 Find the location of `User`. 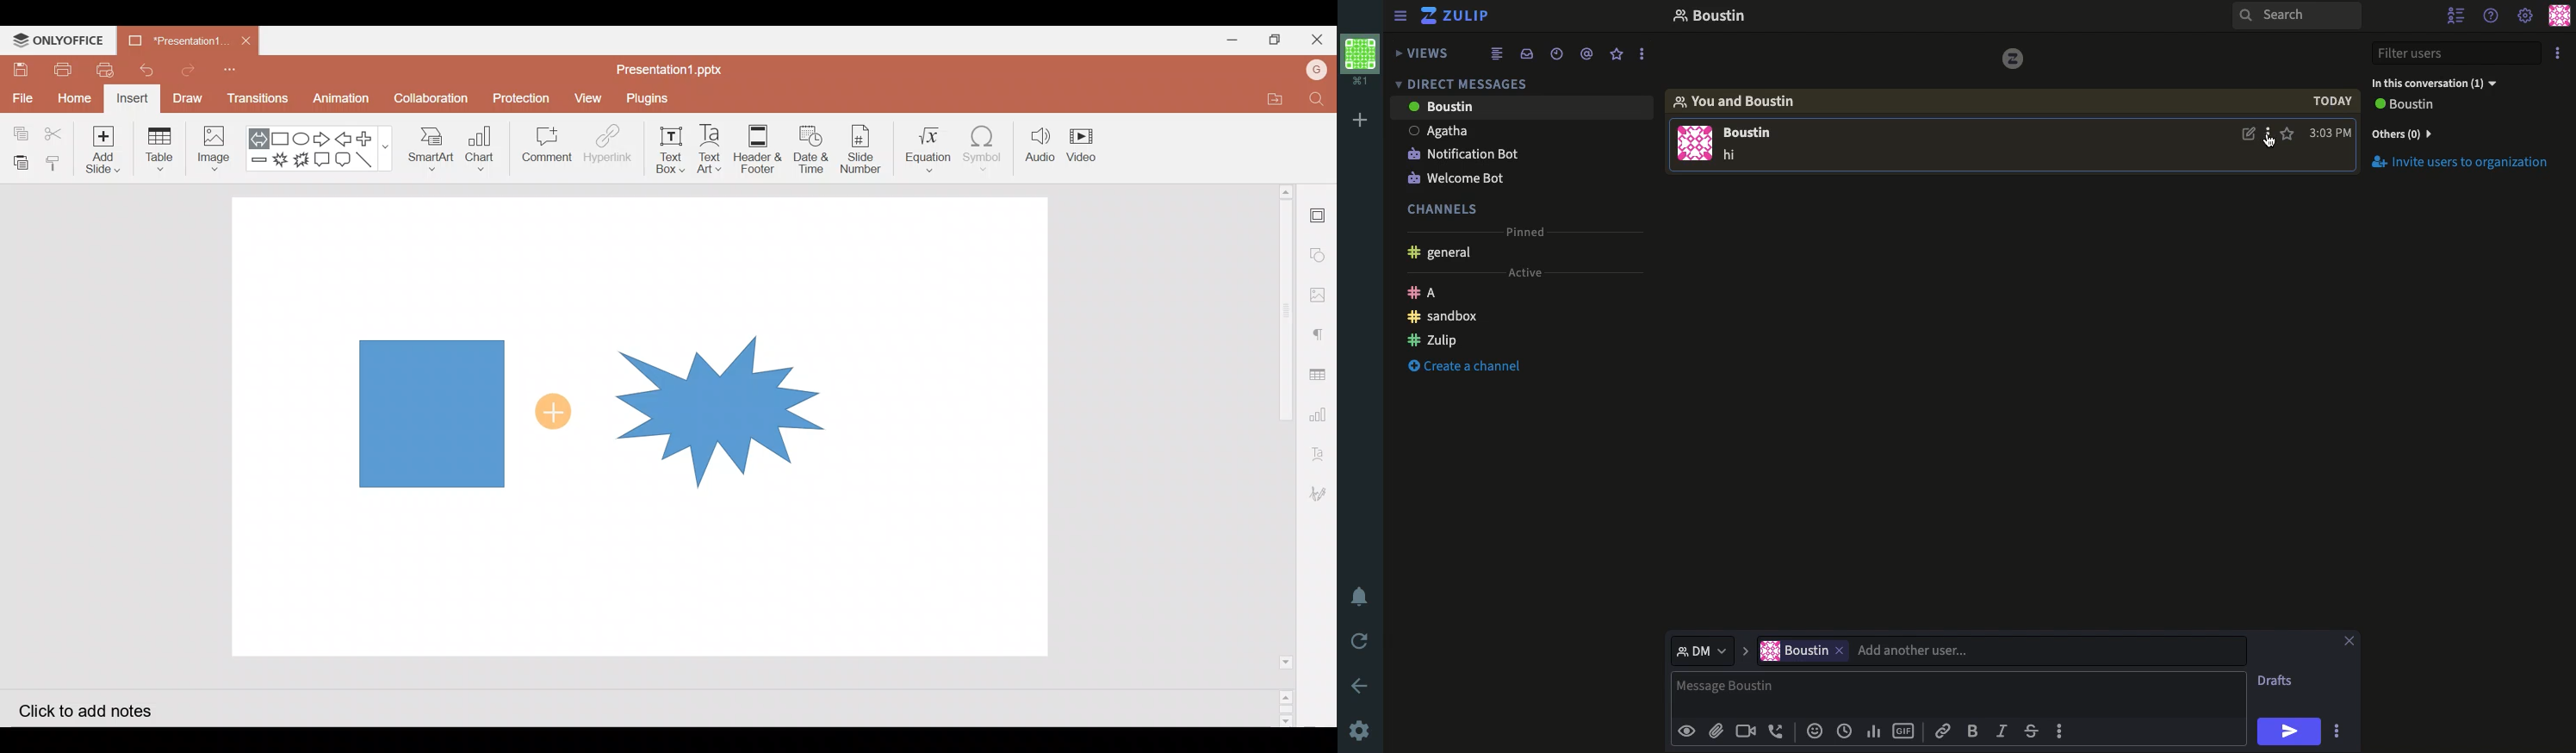

User is located at coordinates (1522, 106).